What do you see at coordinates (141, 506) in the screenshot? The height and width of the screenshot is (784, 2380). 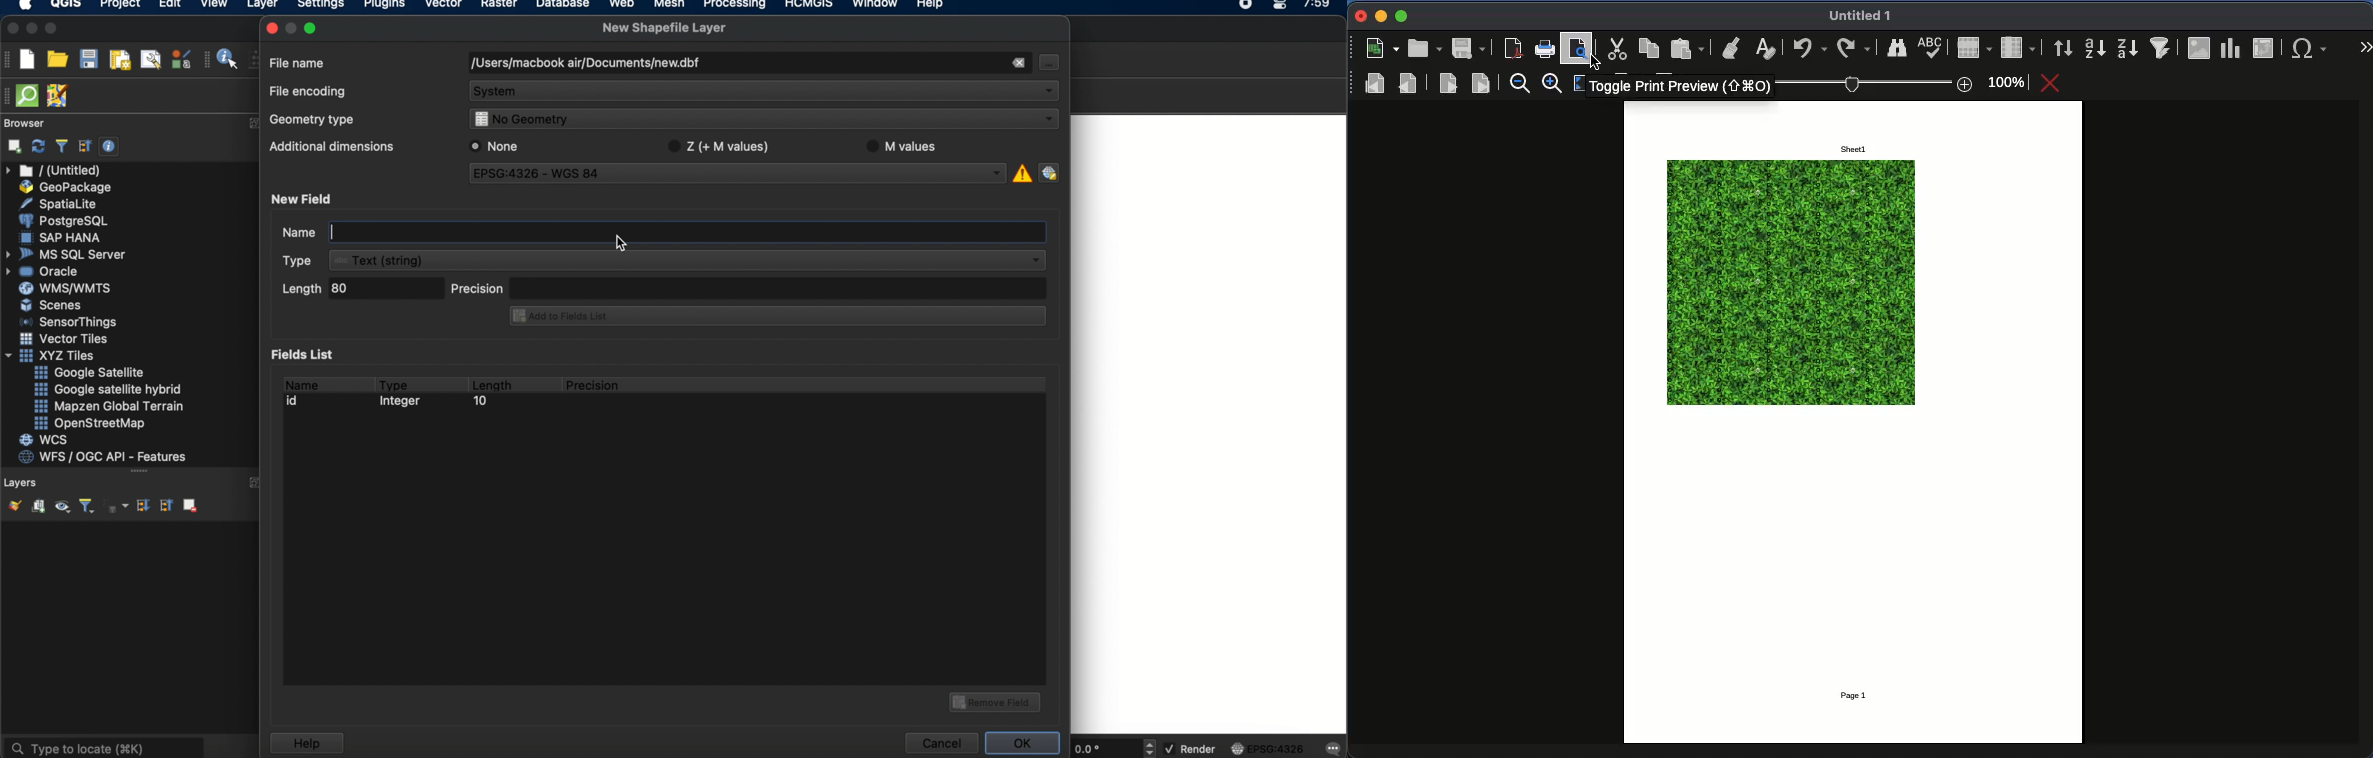 I see `expand all` at bounding box center [141, 506].